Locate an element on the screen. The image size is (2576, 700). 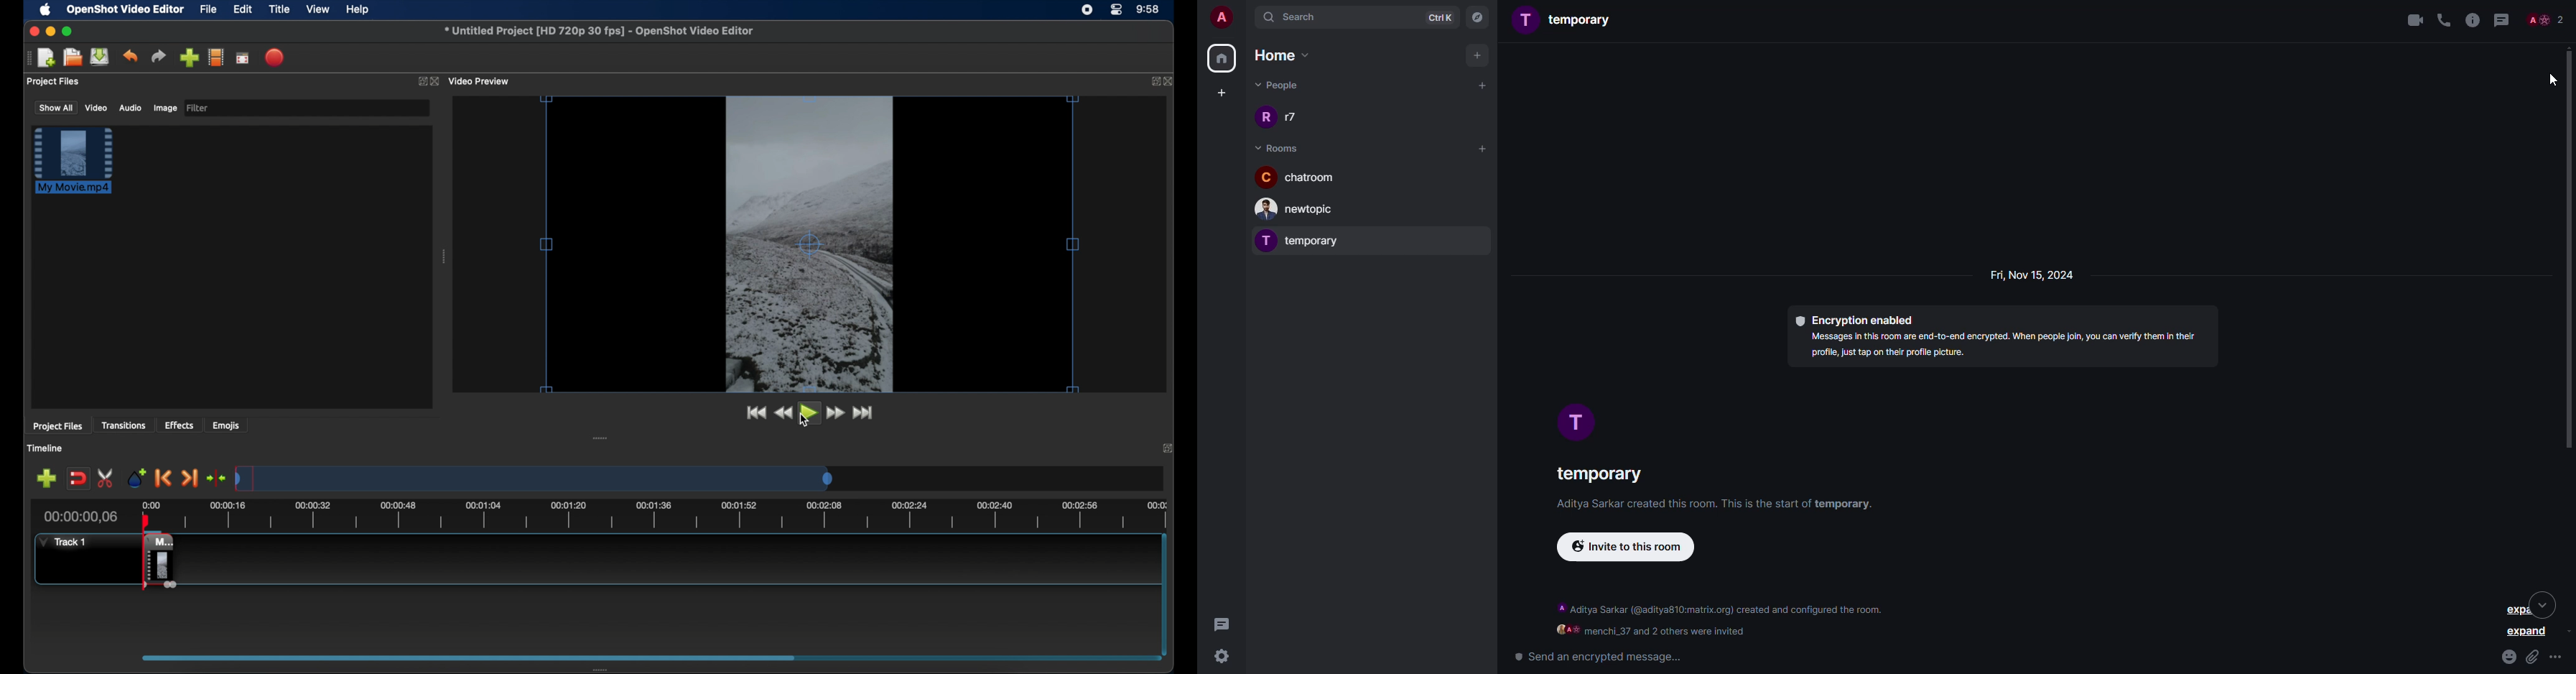
rewind is located at coordinates (783, 413).